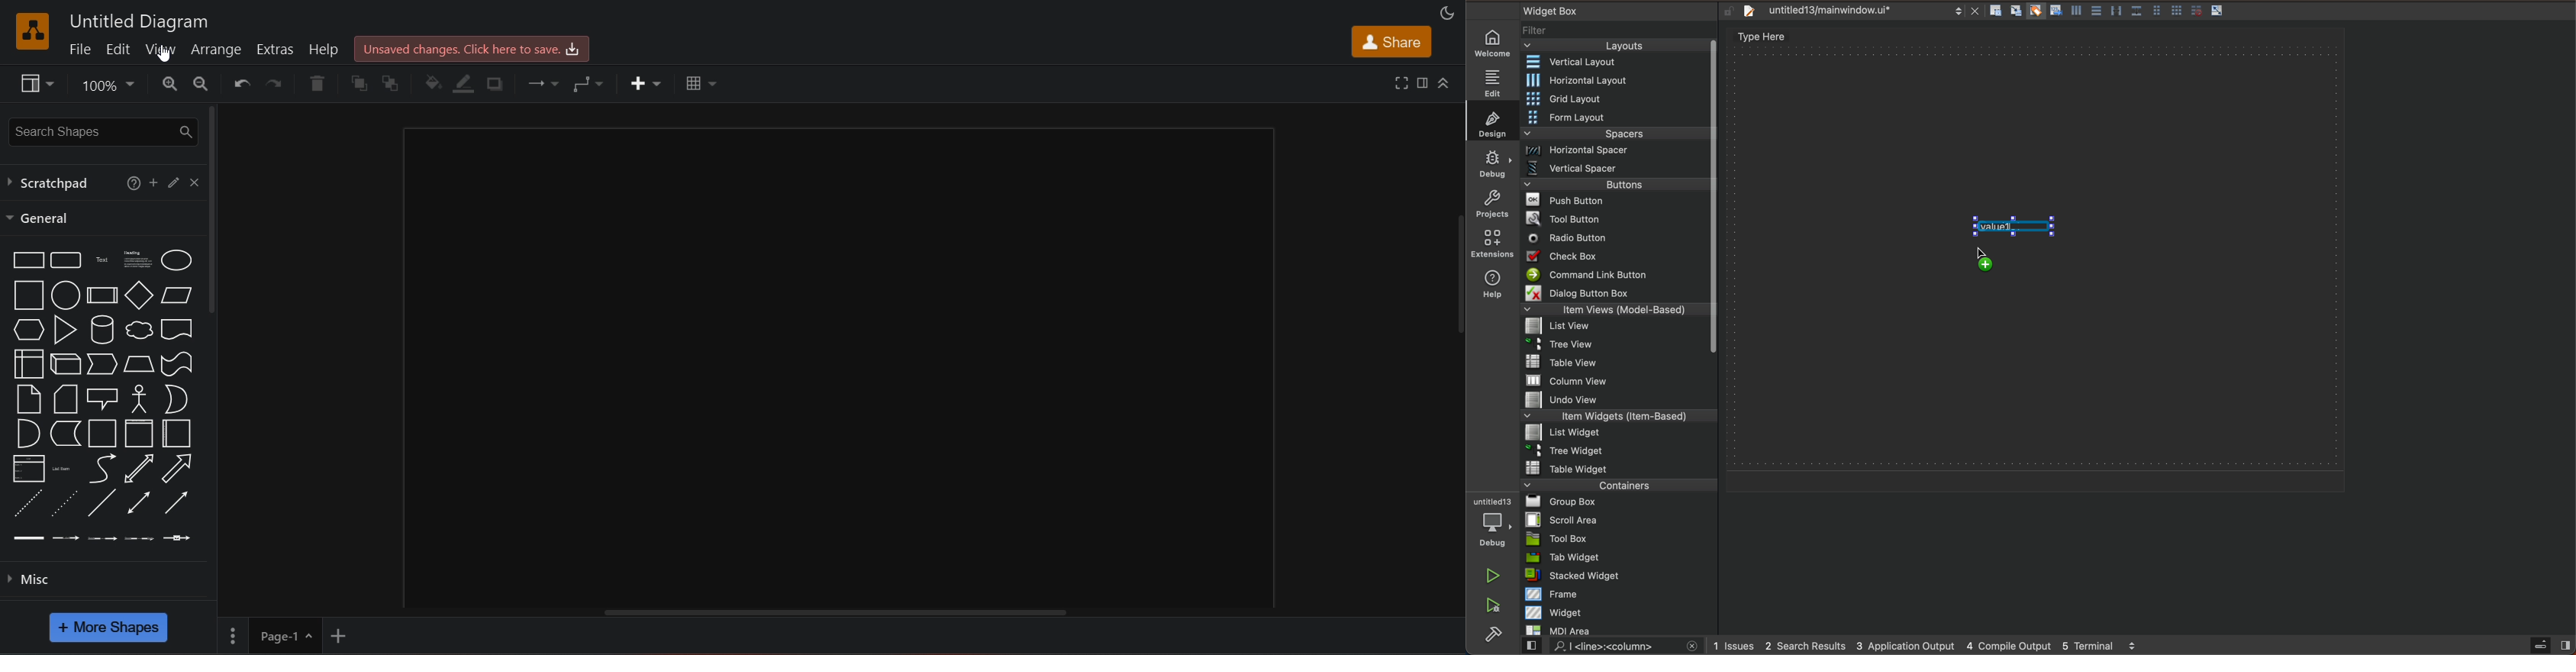  I want to click on dialong button, so click(1616, 295).